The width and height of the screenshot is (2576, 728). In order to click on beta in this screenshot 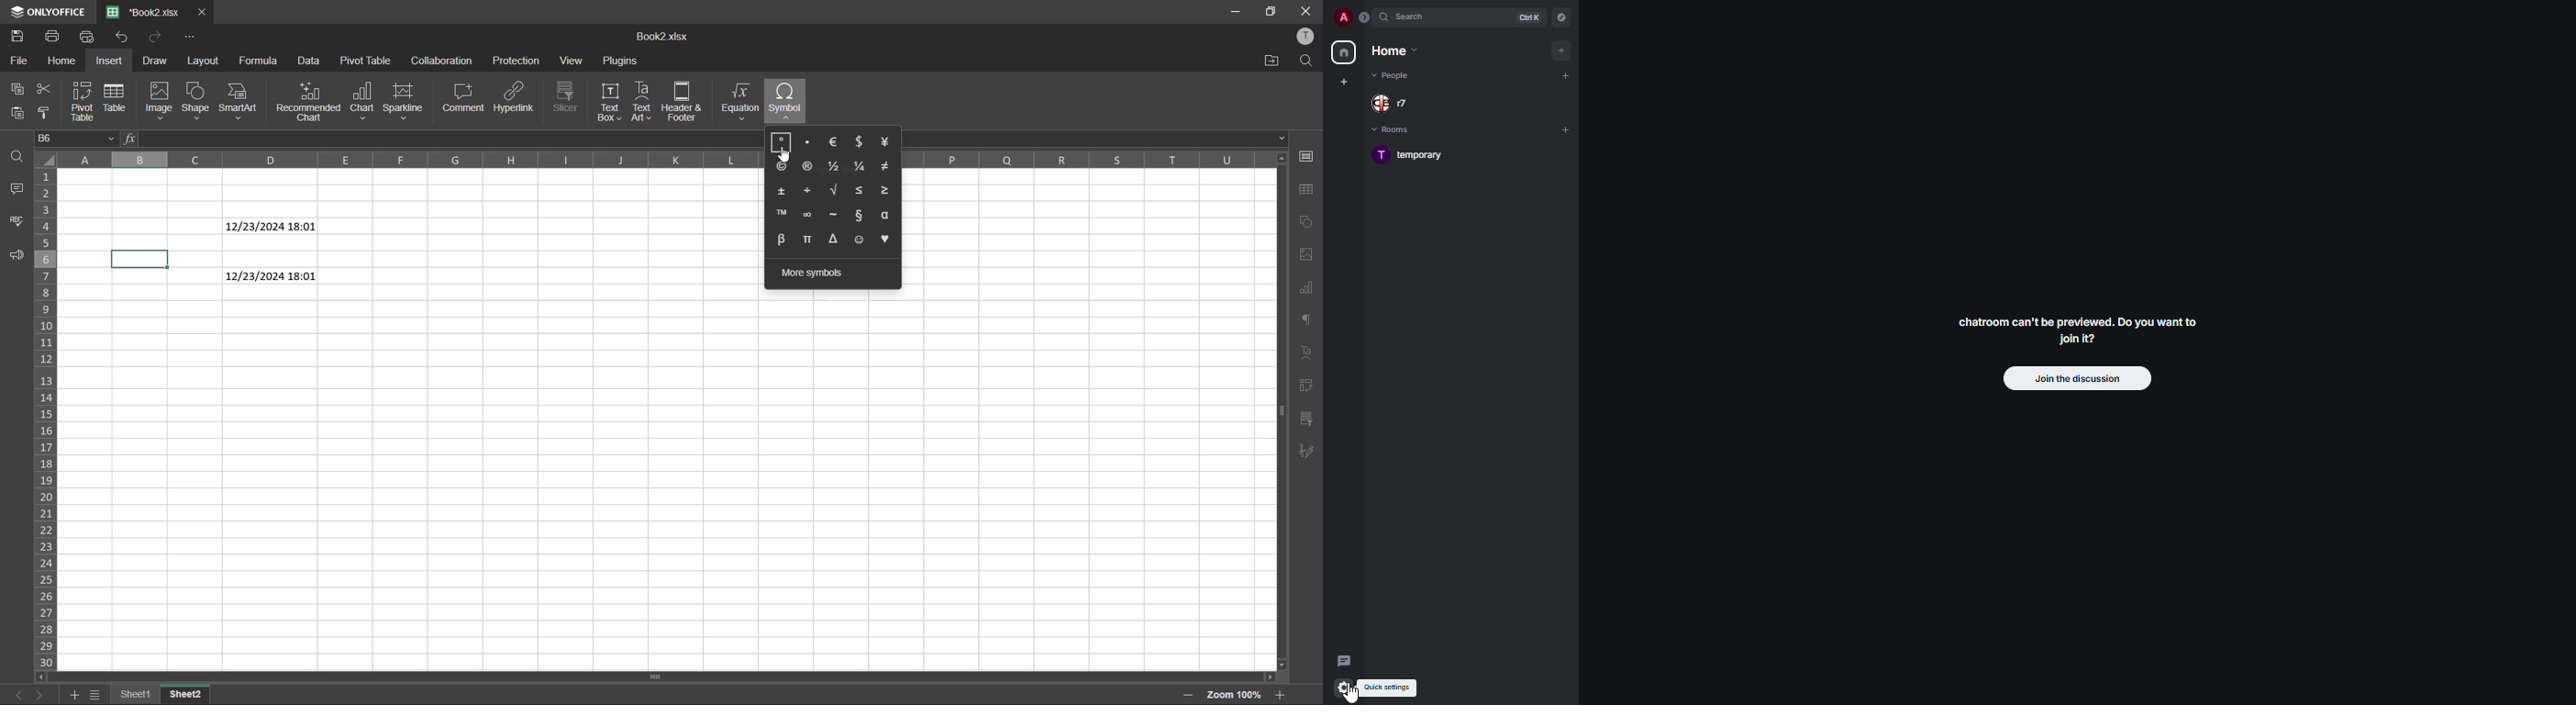, I will do `click(781, 239)`.